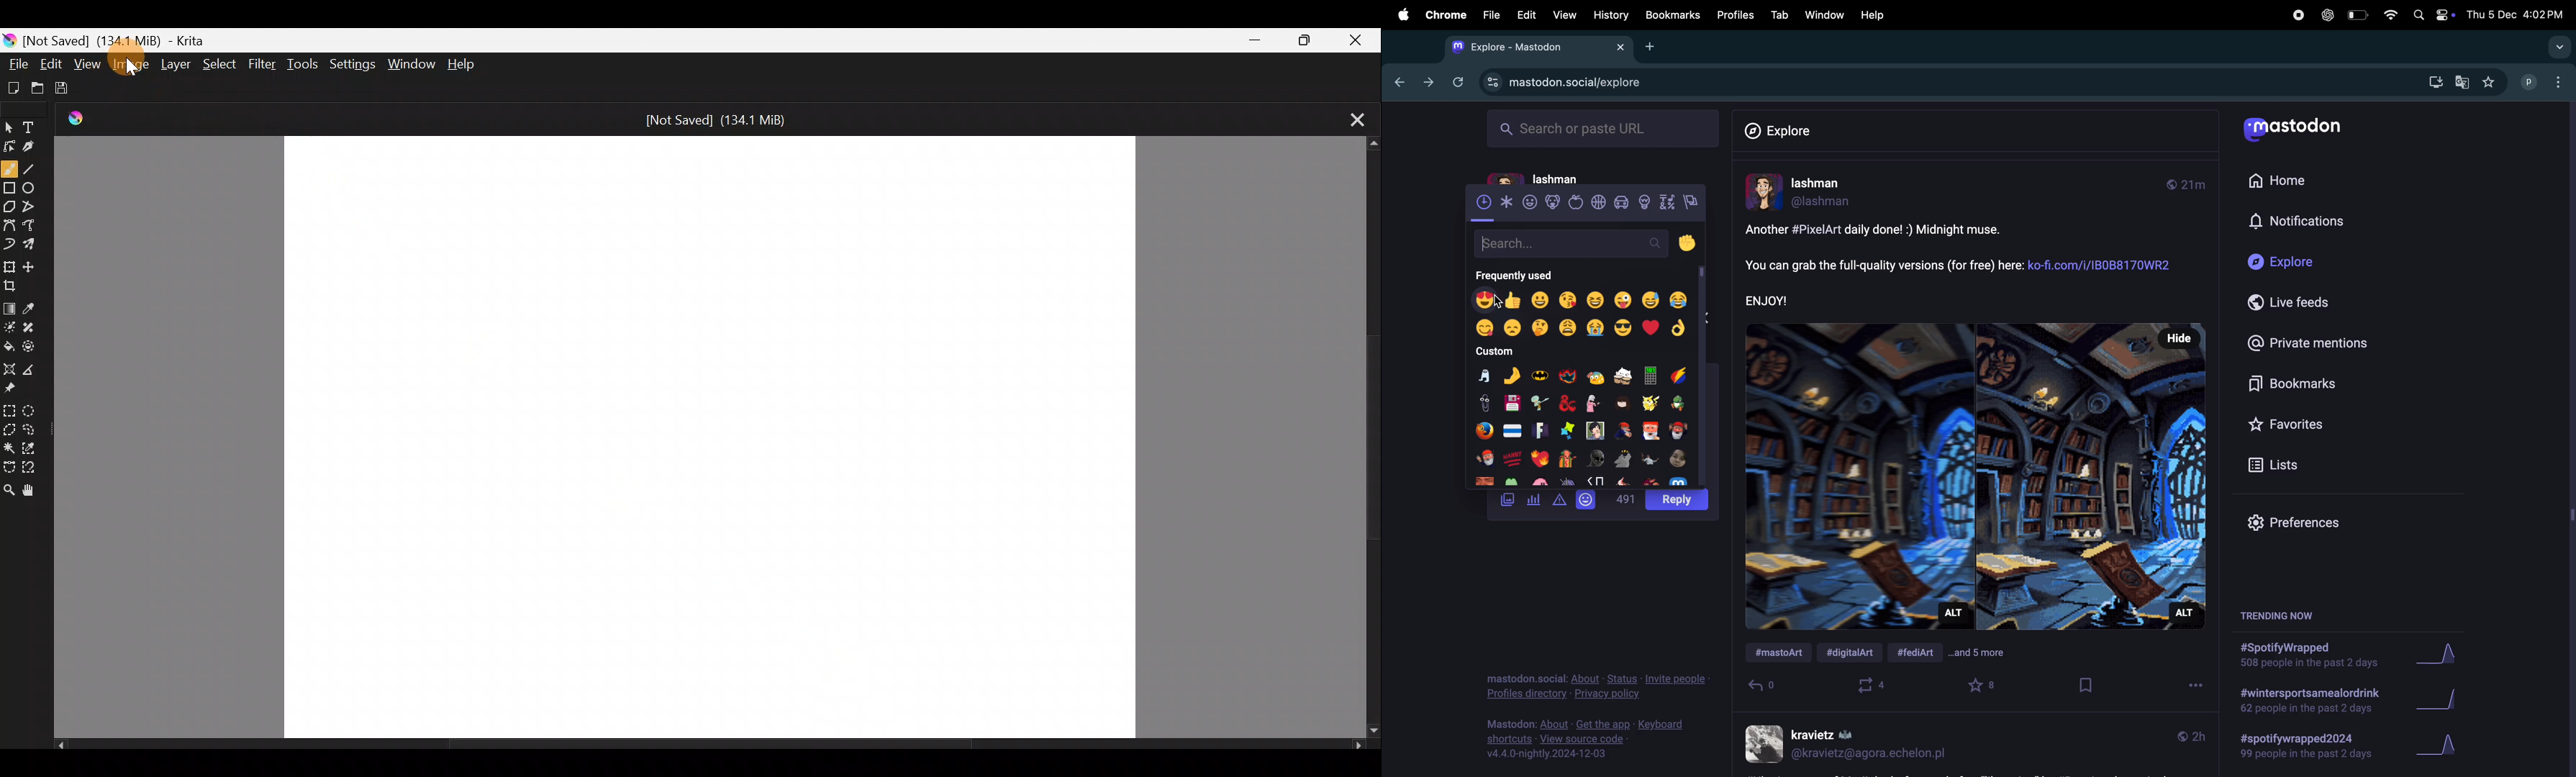  What do you see at coordinates (10, 208) in the screenshot?
I see `Polygon tool` at bounding box center [10, 208].